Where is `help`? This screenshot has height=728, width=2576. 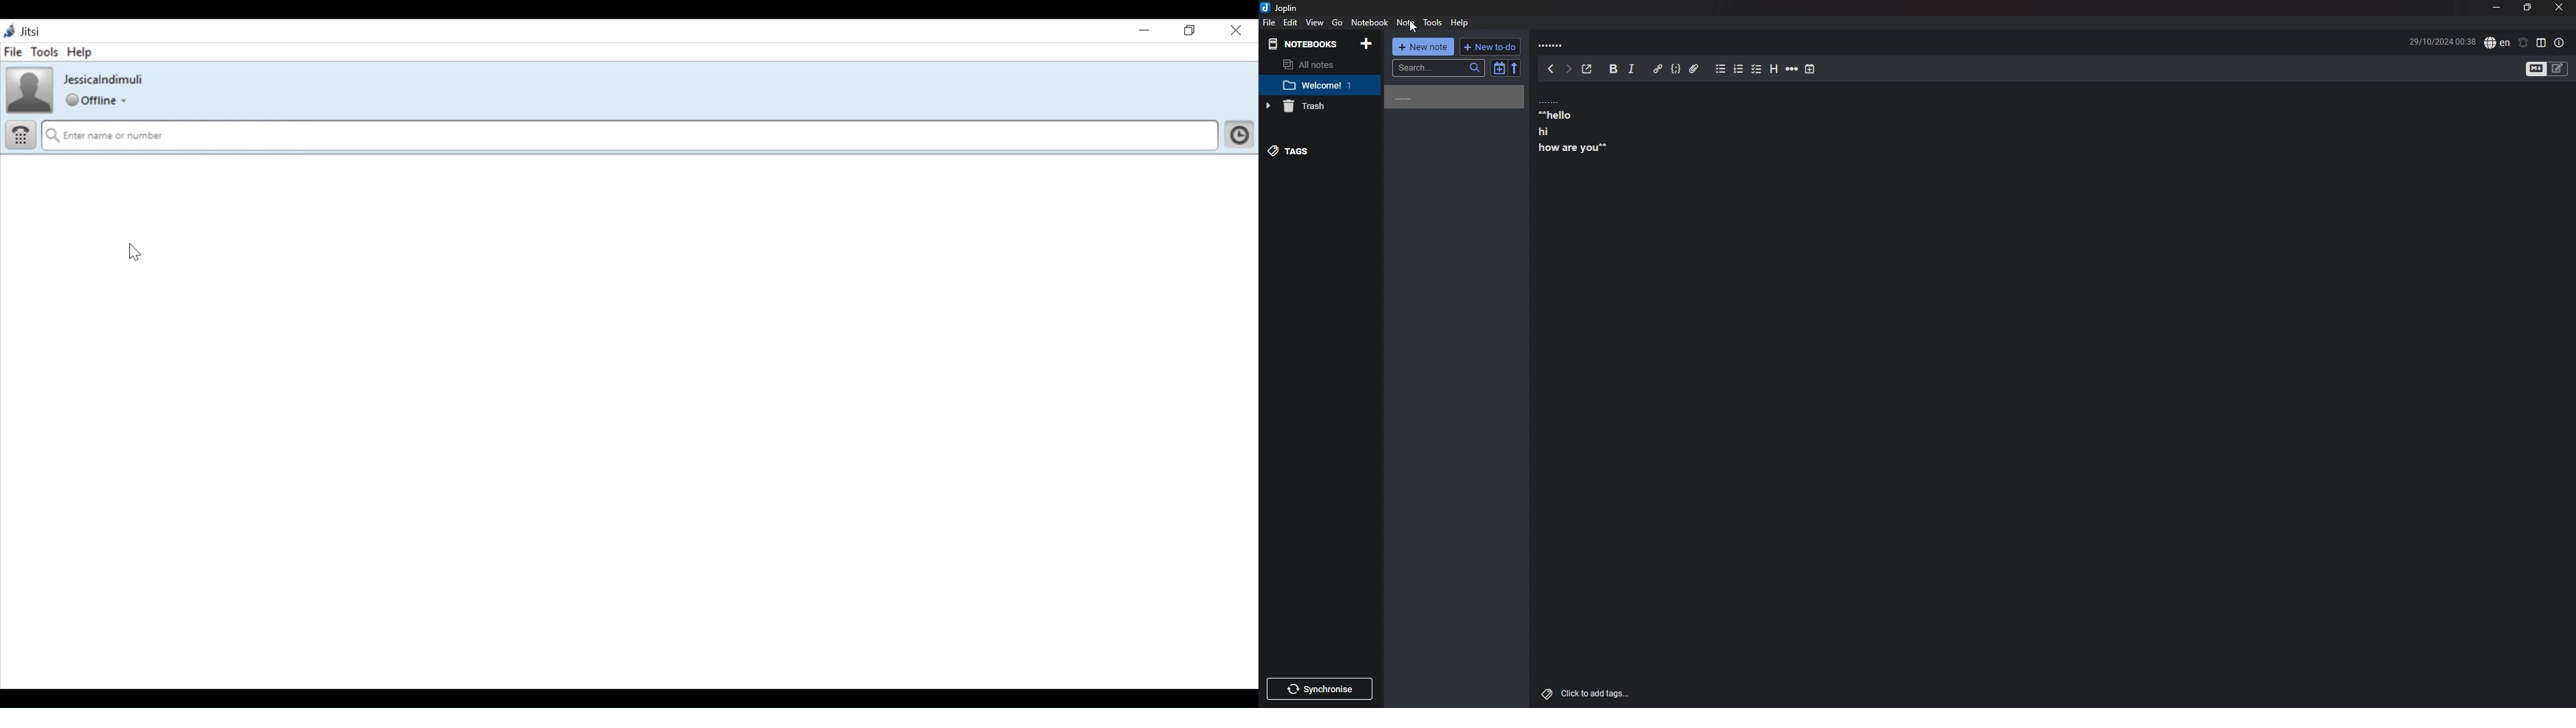
help is located at coordinates (1460, 23).